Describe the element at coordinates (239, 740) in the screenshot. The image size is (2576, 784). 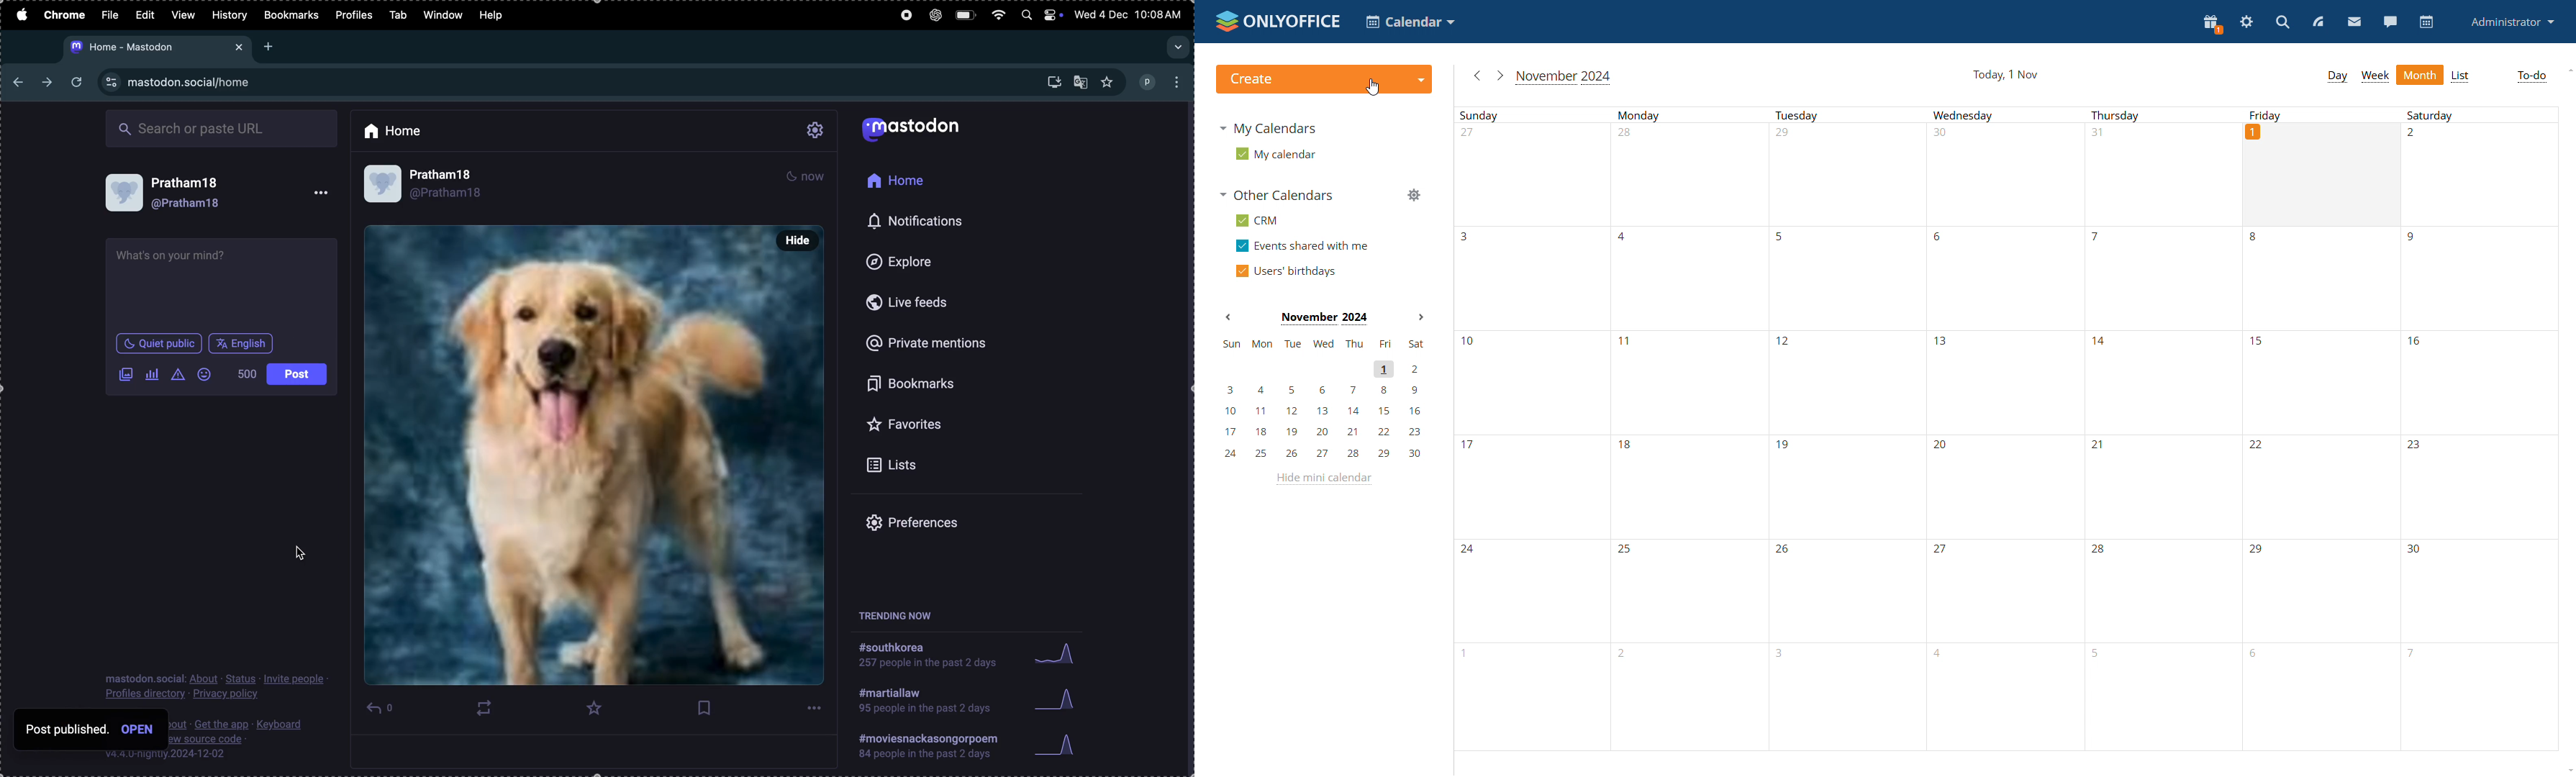
I see `source code description` at that location.